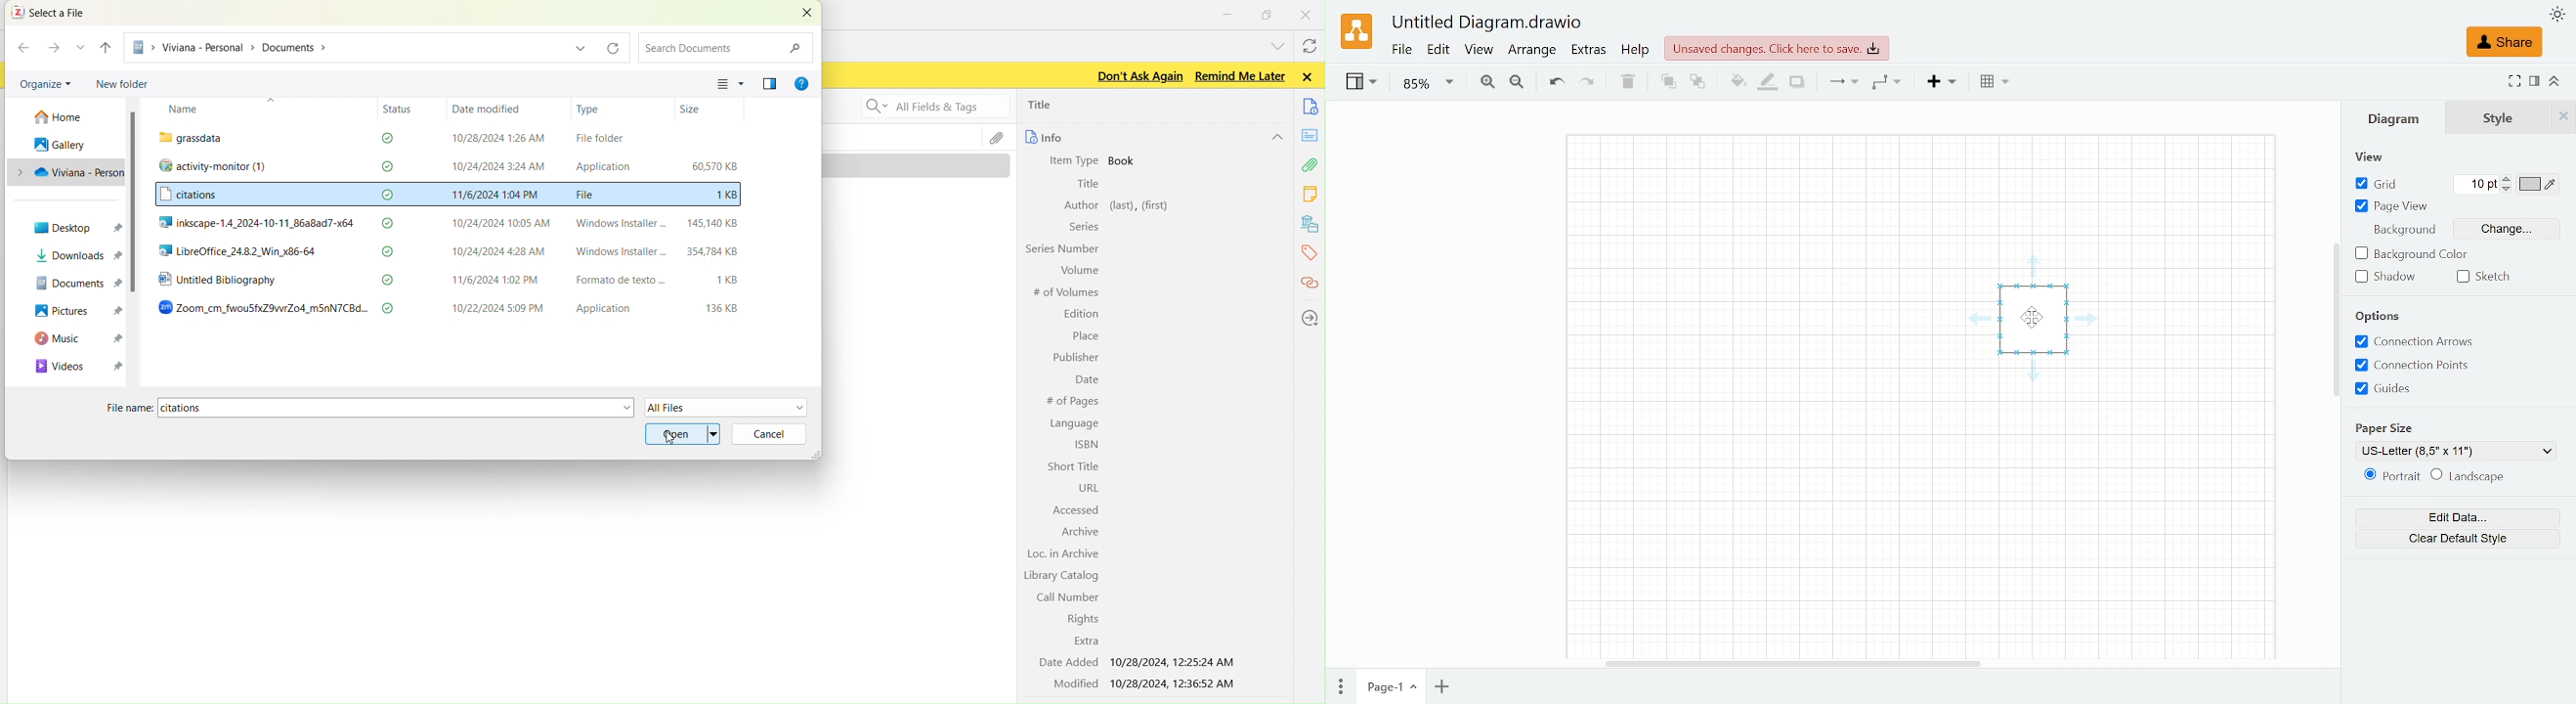 This screenshot has height=728, width=2576. Describe the element at coordinates (1486, 84) in the screenshot. I see `Zoom in` at that location.